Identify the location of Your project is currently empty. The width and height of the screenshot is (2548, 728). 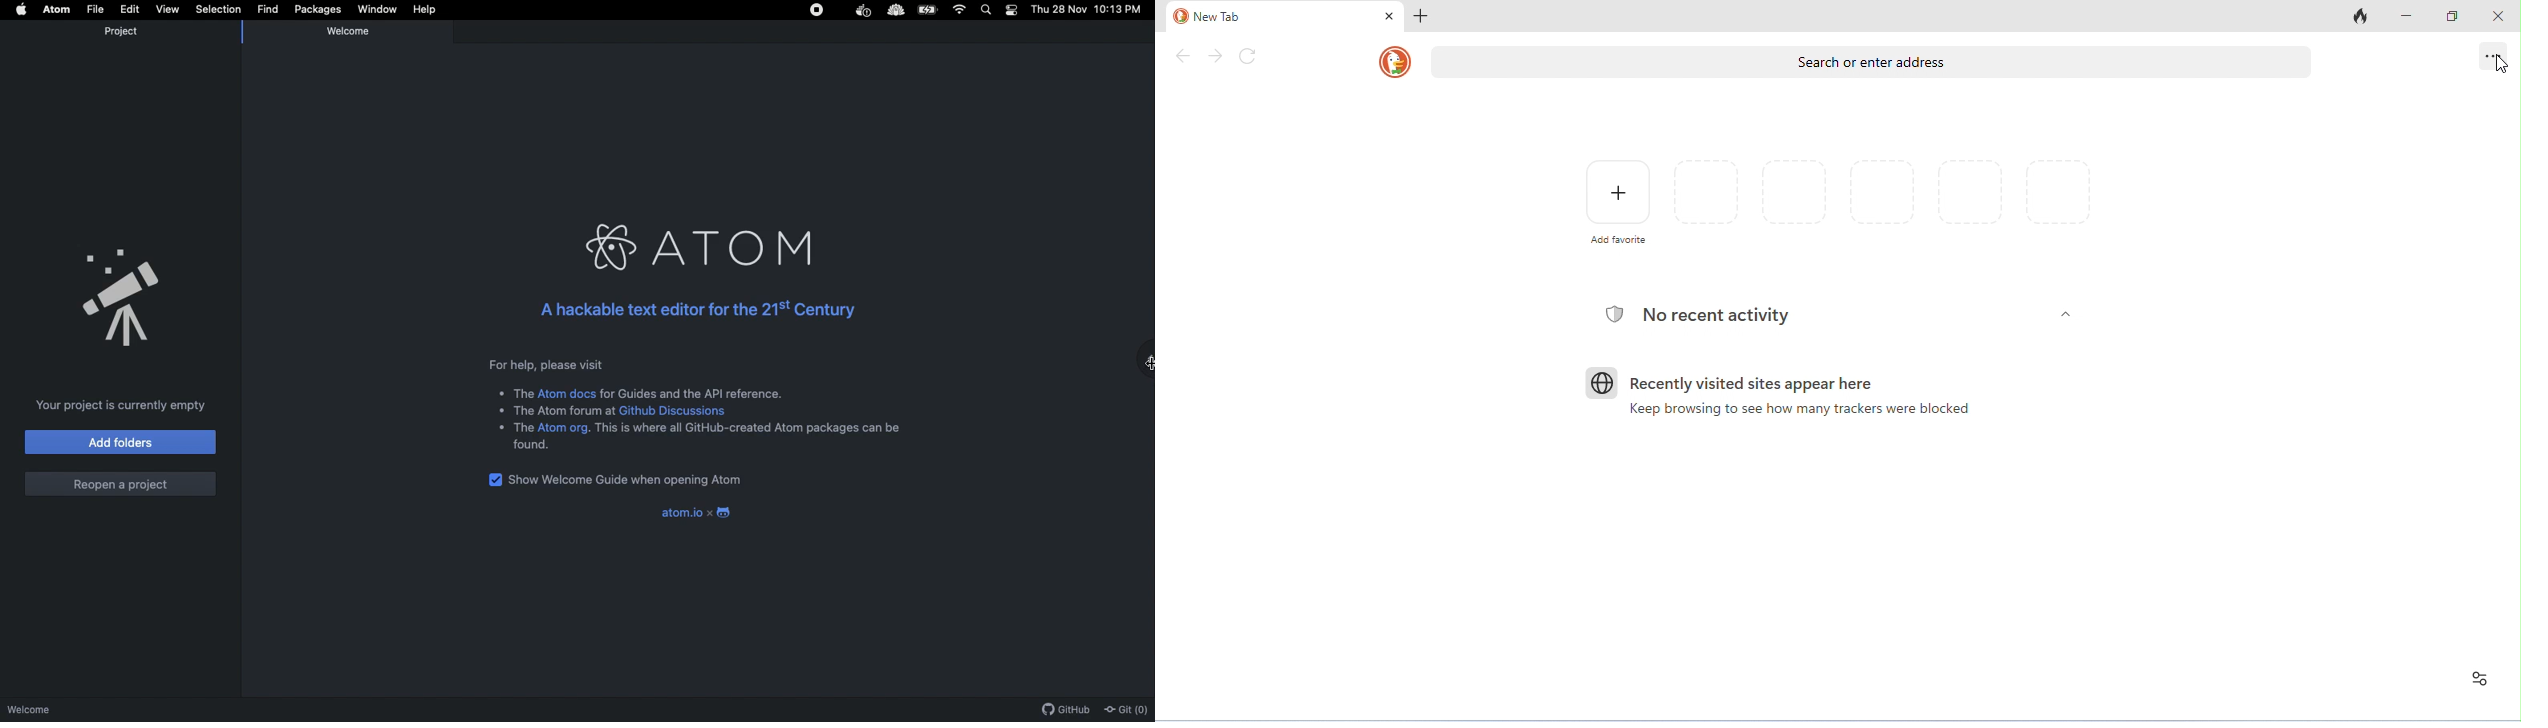
(121, 405).